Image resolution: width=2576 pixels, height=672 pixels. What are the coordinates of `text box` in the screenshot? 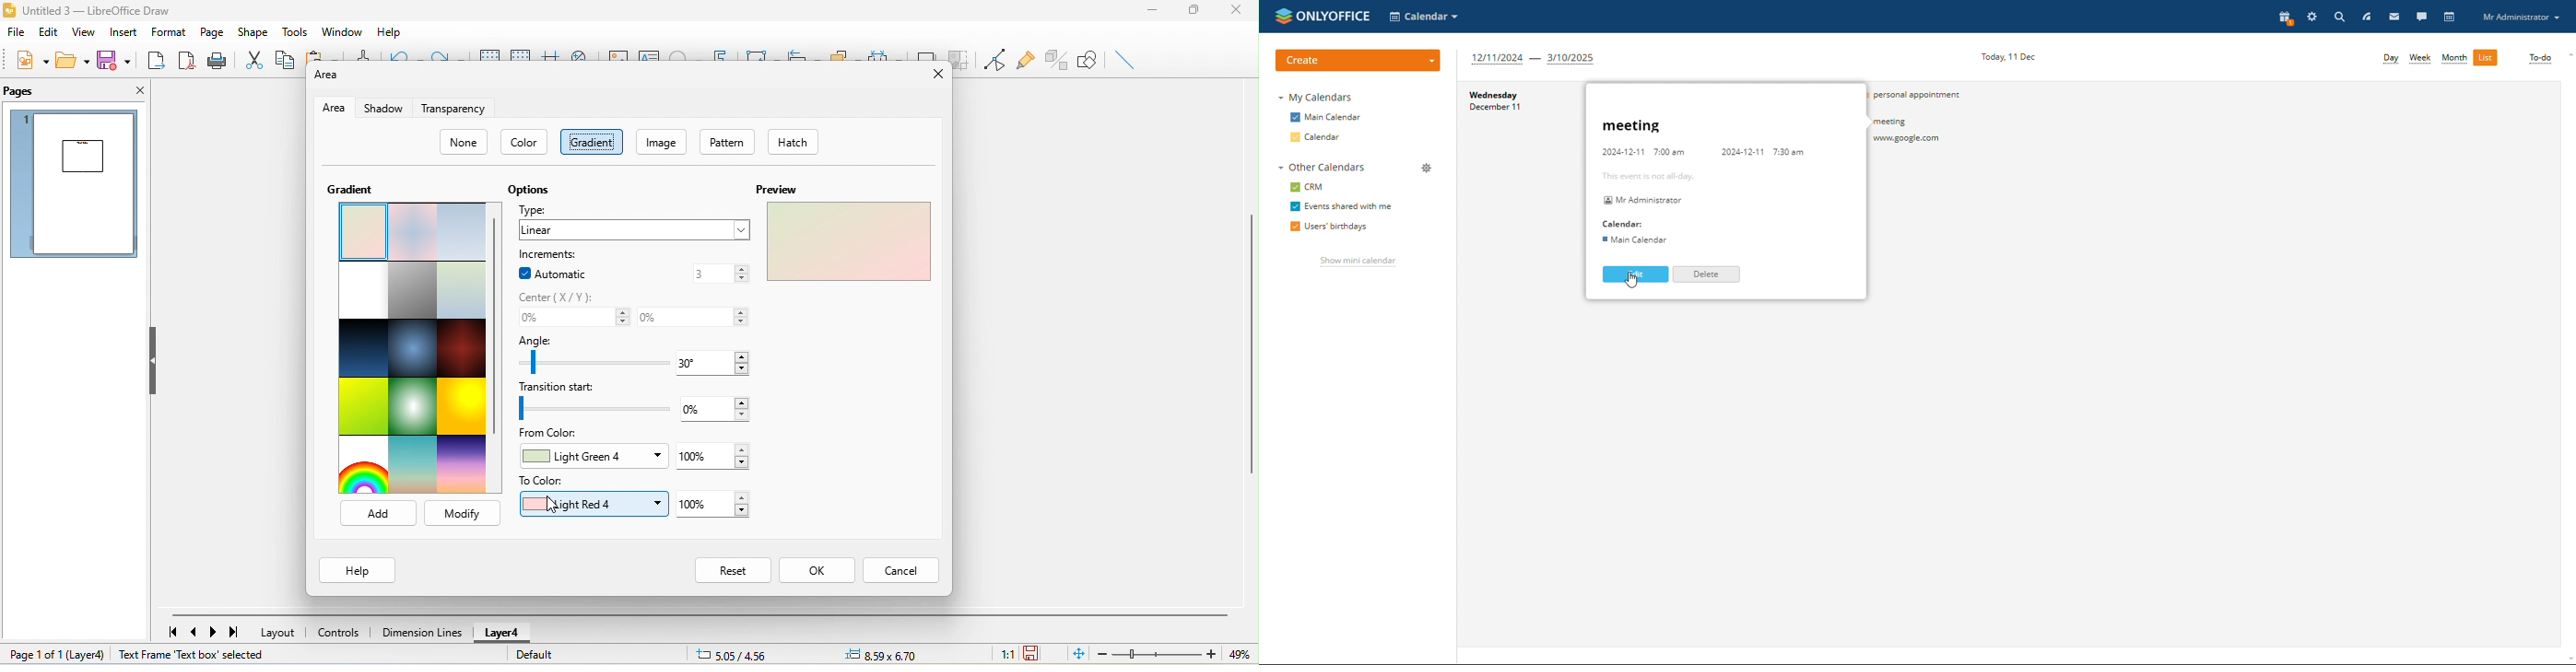 It's located at (651, 53).